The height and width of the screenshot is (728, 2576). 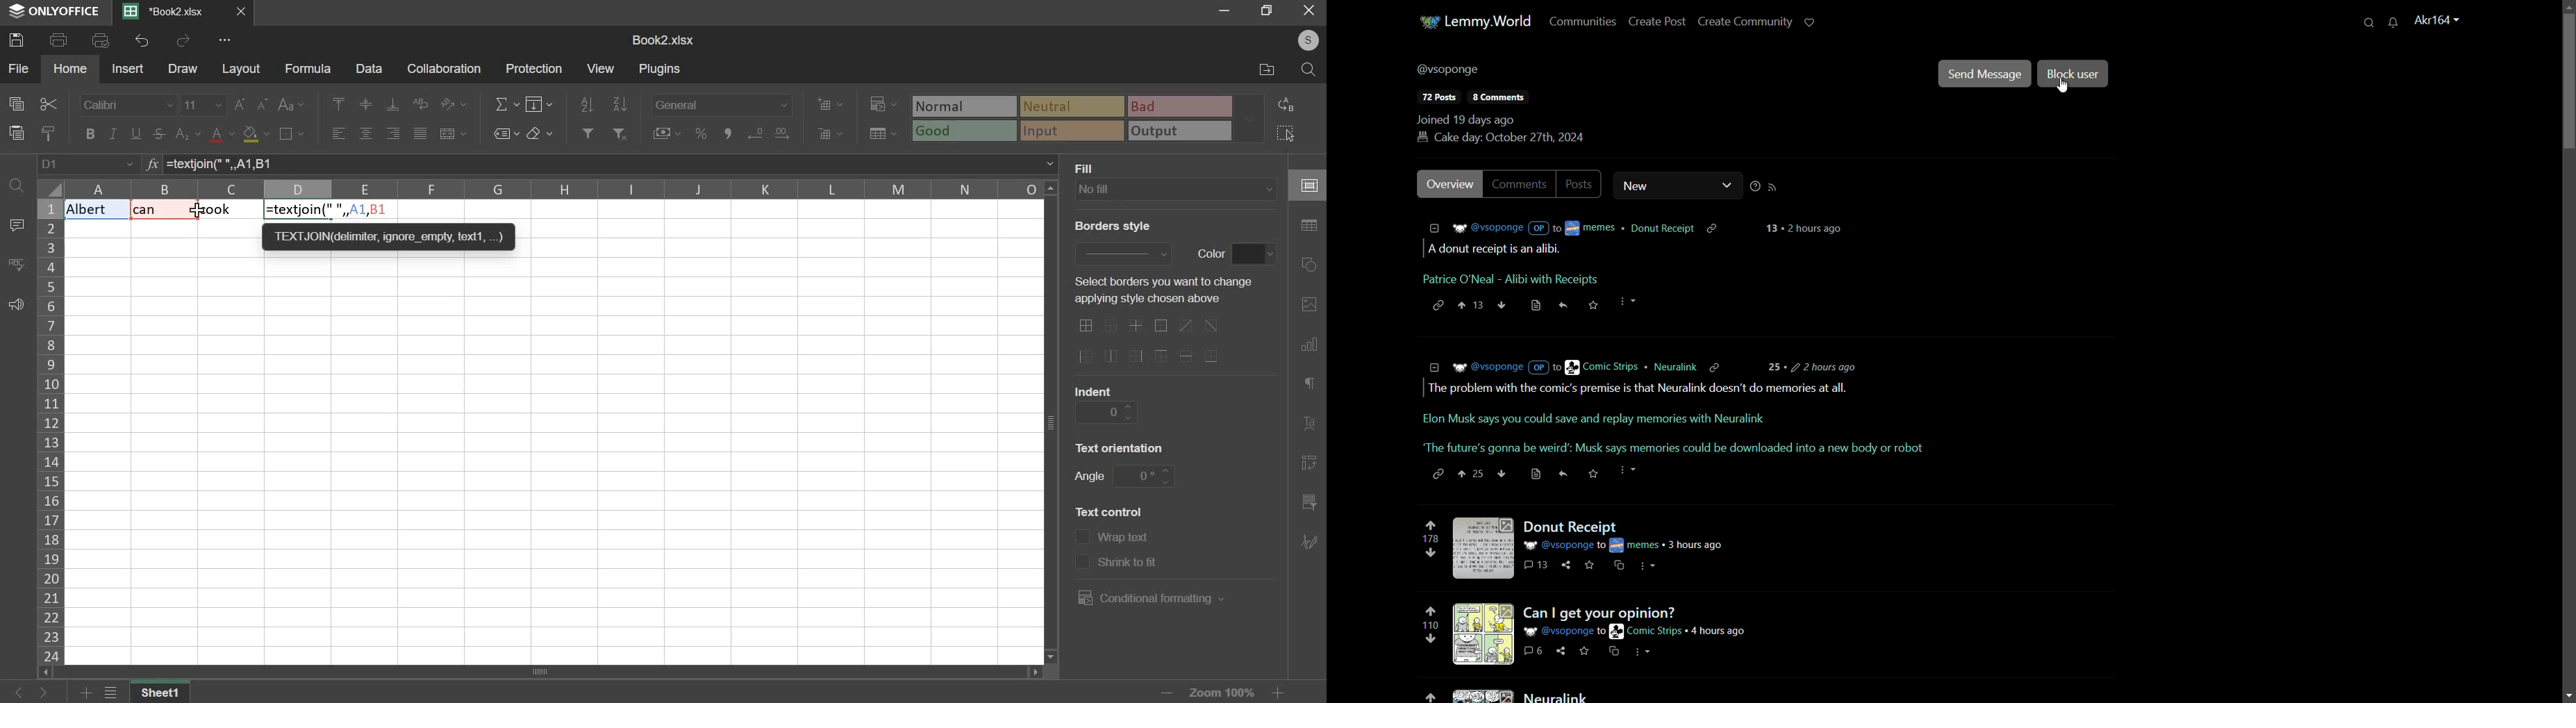 What do you see at coordinates (1220, 690) in the screenshot?
I see `zoom` at bounding box center [1220, 690].